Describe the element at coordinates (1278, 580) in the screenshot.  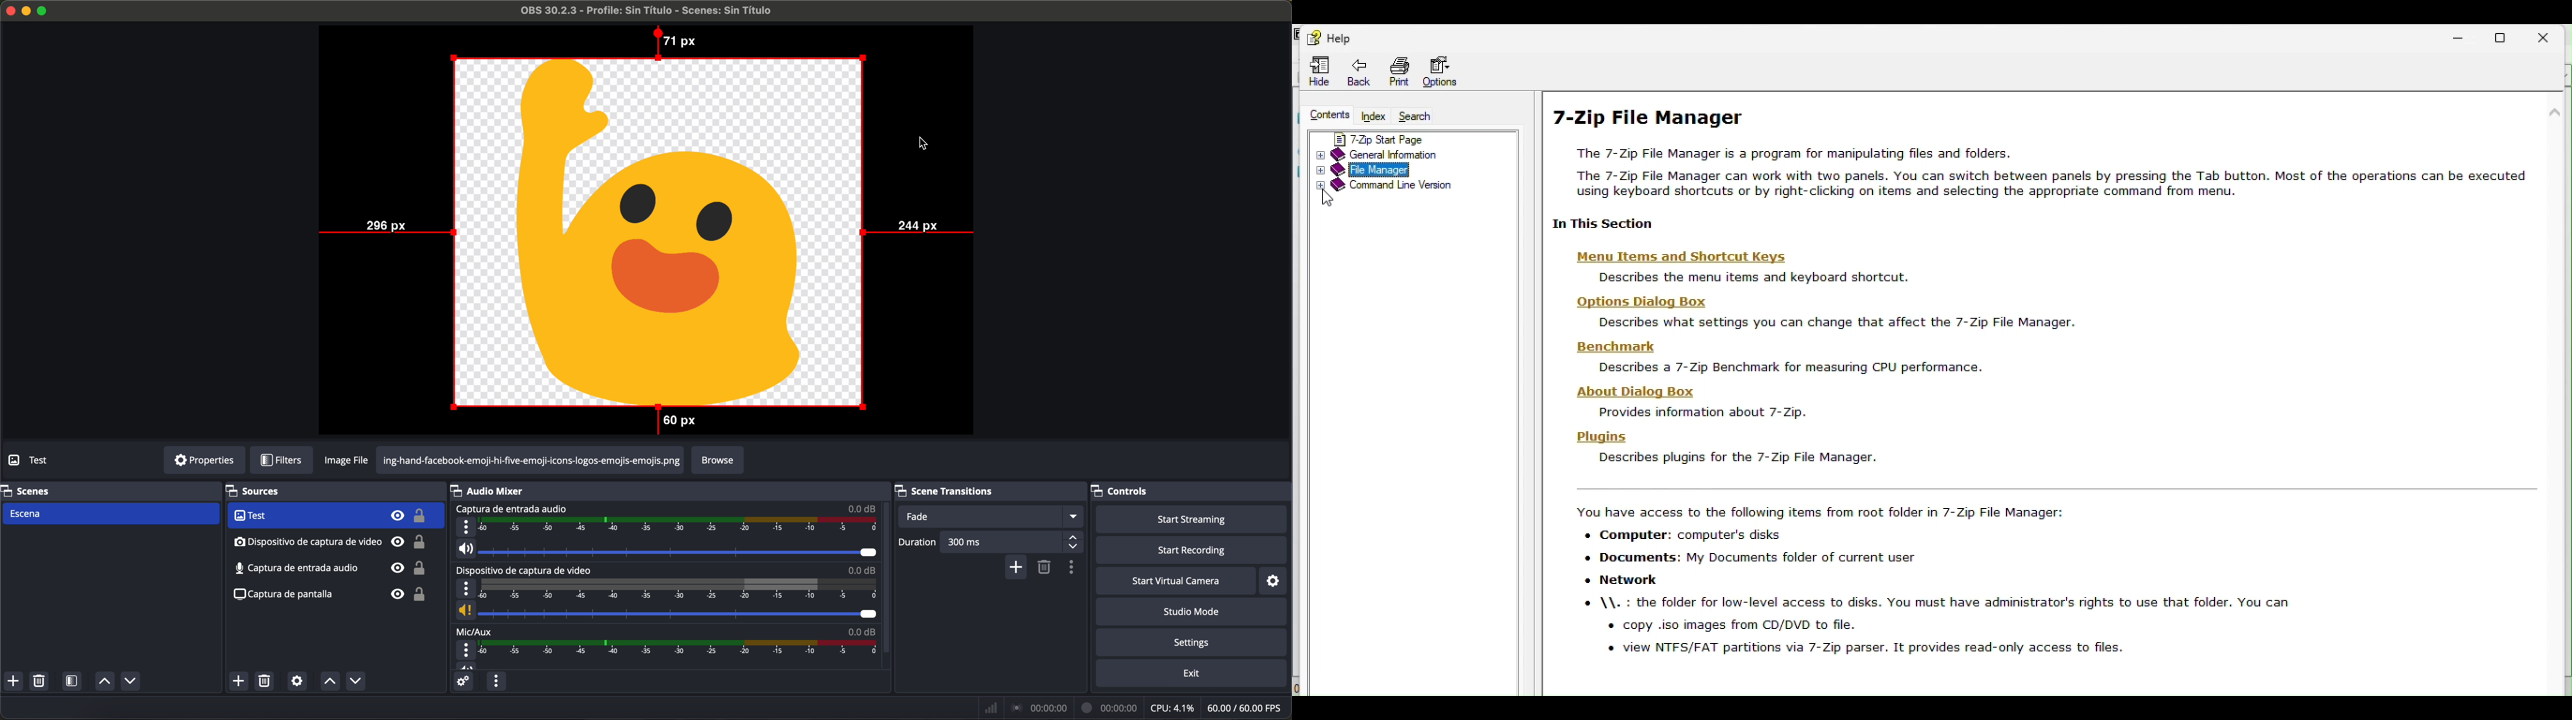
I see `settings` at that location.